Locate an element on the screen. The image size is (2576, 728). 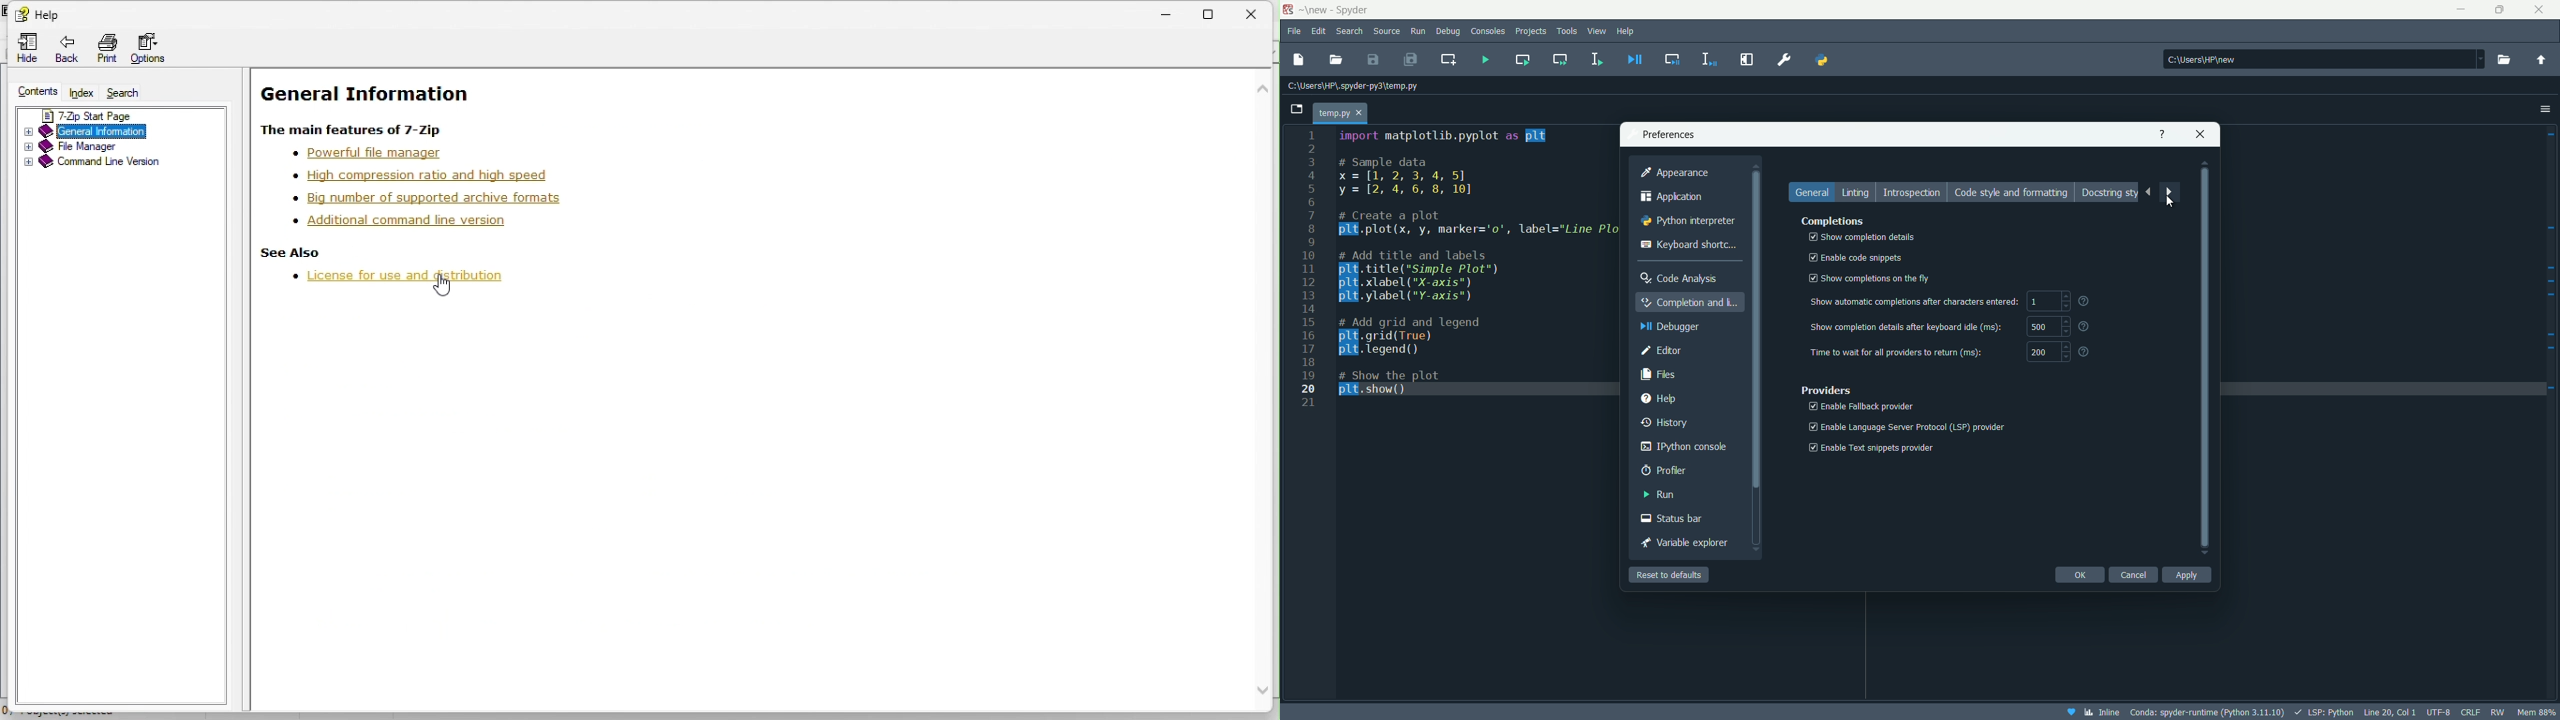
enable text snippets provider is located at coordinates (1879, 447).